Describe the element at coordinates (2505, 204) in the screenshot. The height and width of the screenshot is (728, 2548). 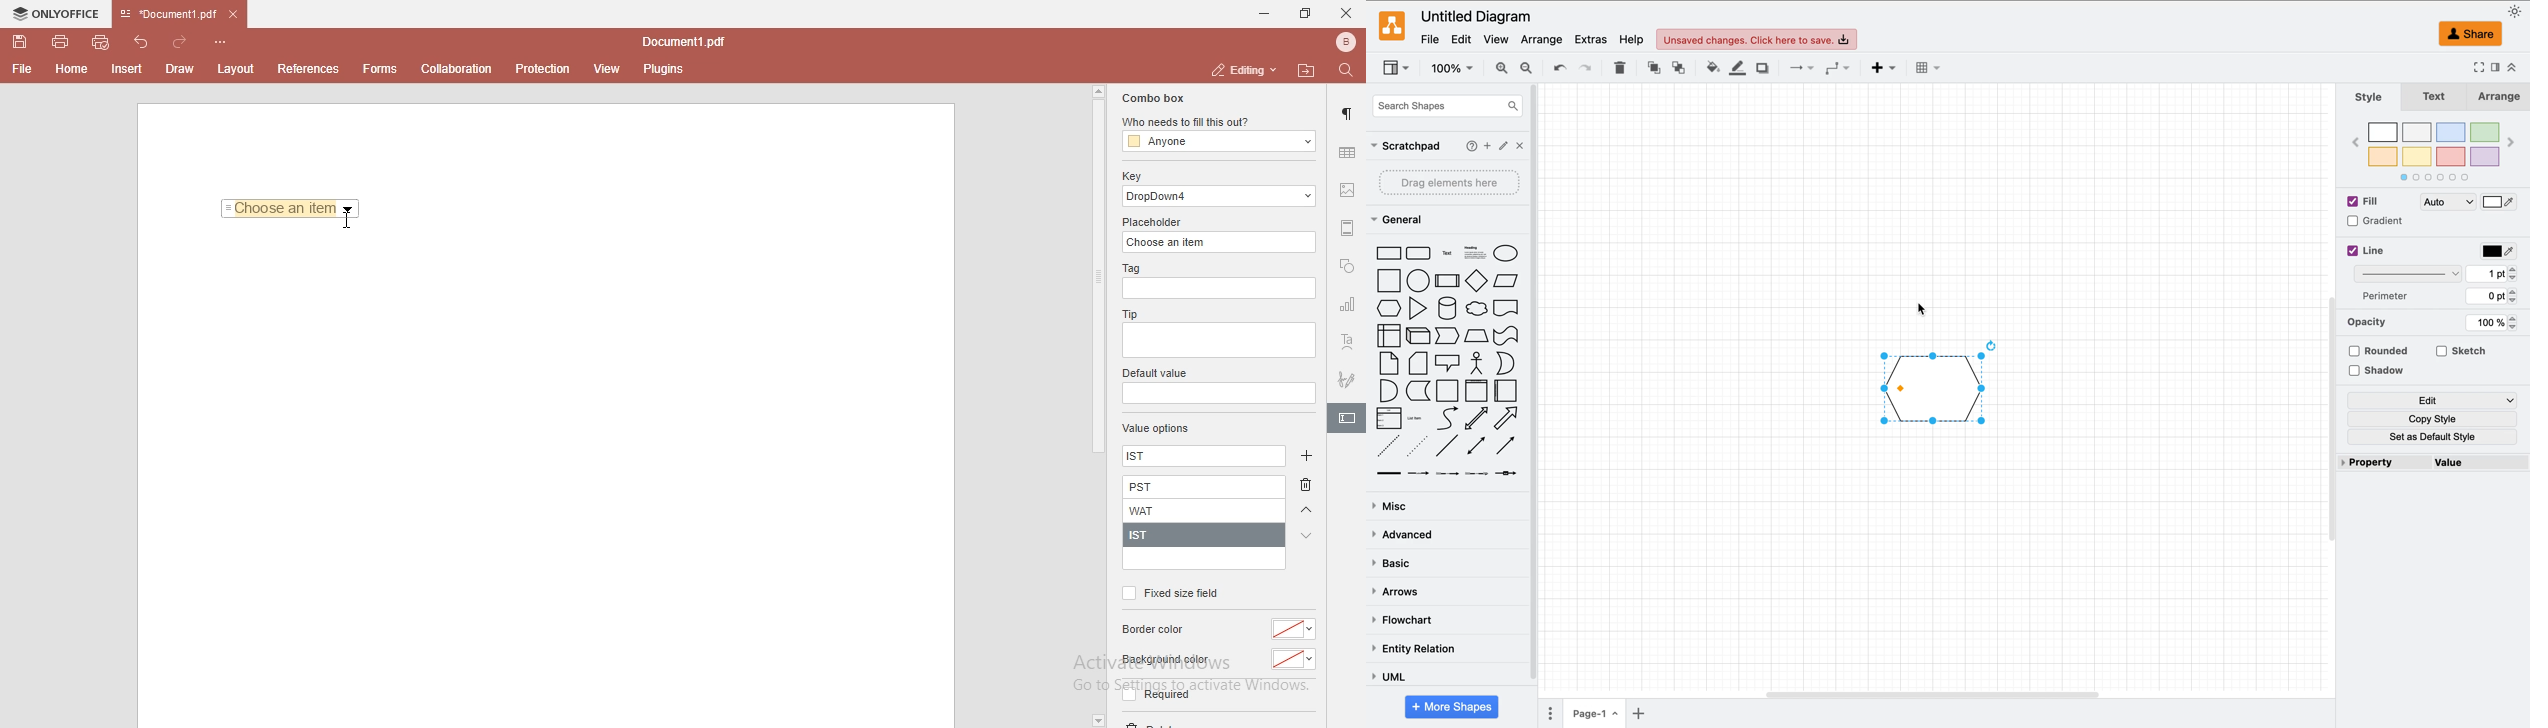
I see `Color dropper` at that location.